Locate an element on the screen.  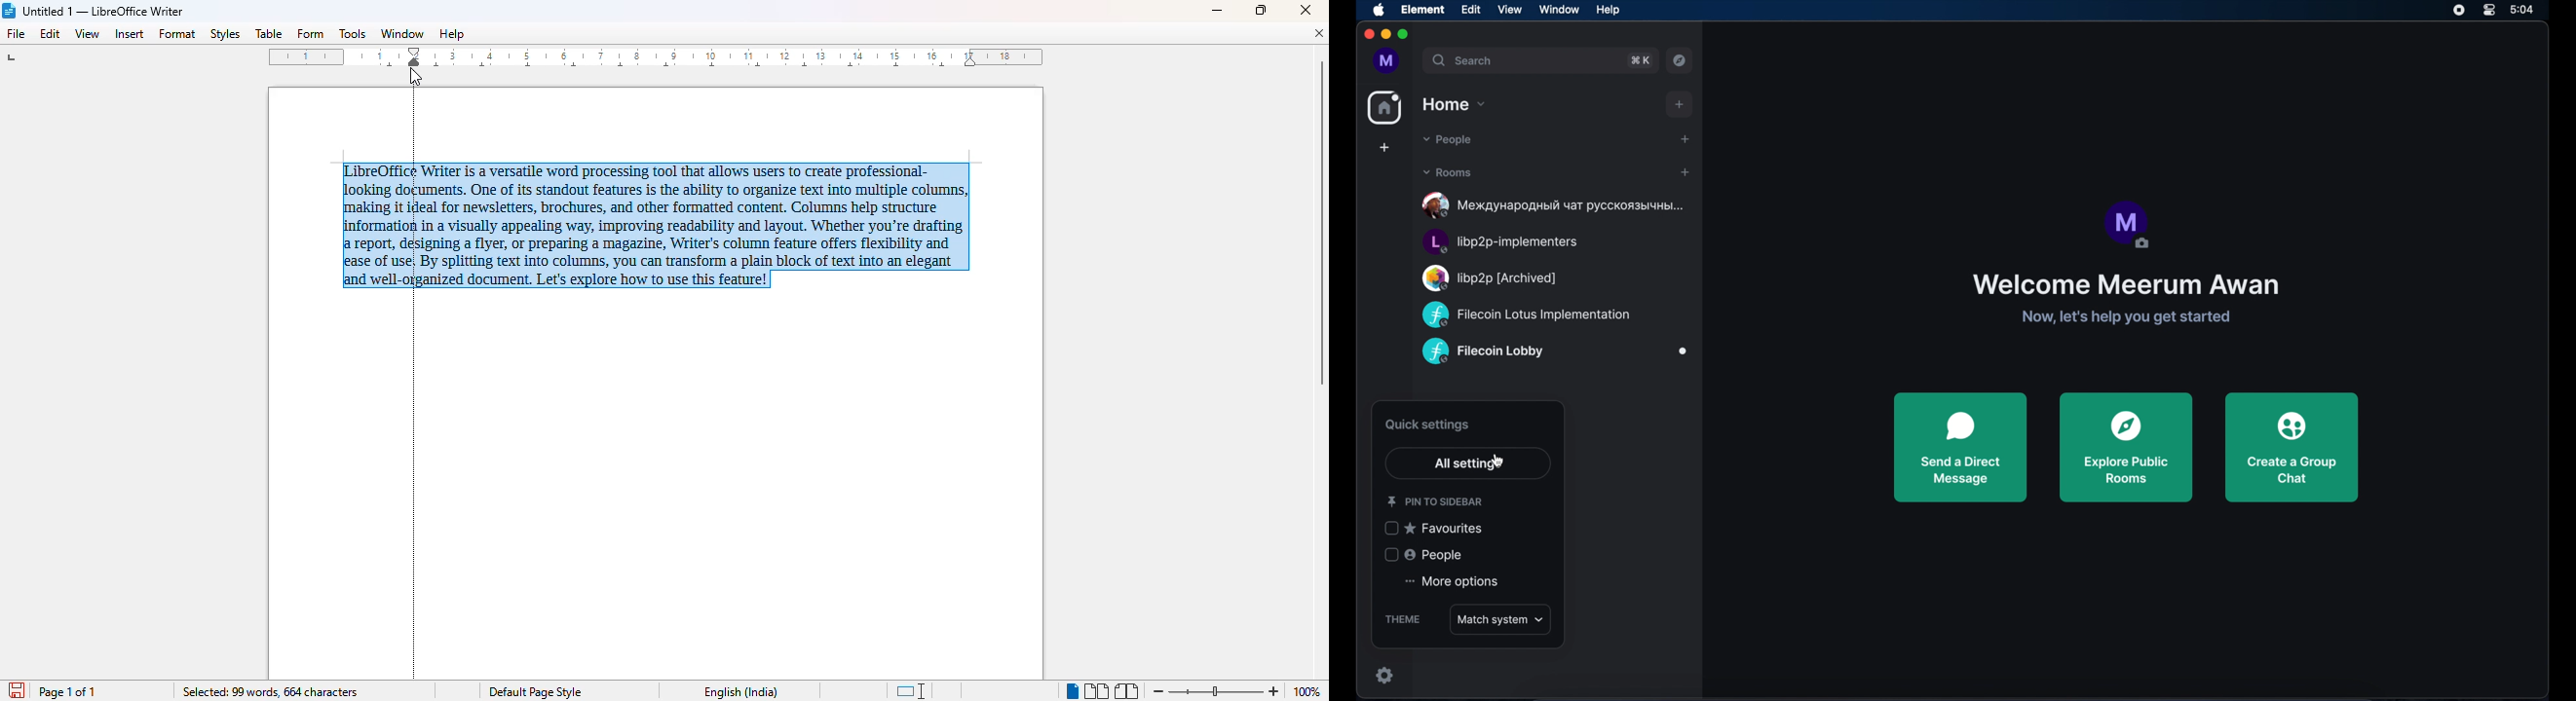
theme is located at coordinates (1404, 615).